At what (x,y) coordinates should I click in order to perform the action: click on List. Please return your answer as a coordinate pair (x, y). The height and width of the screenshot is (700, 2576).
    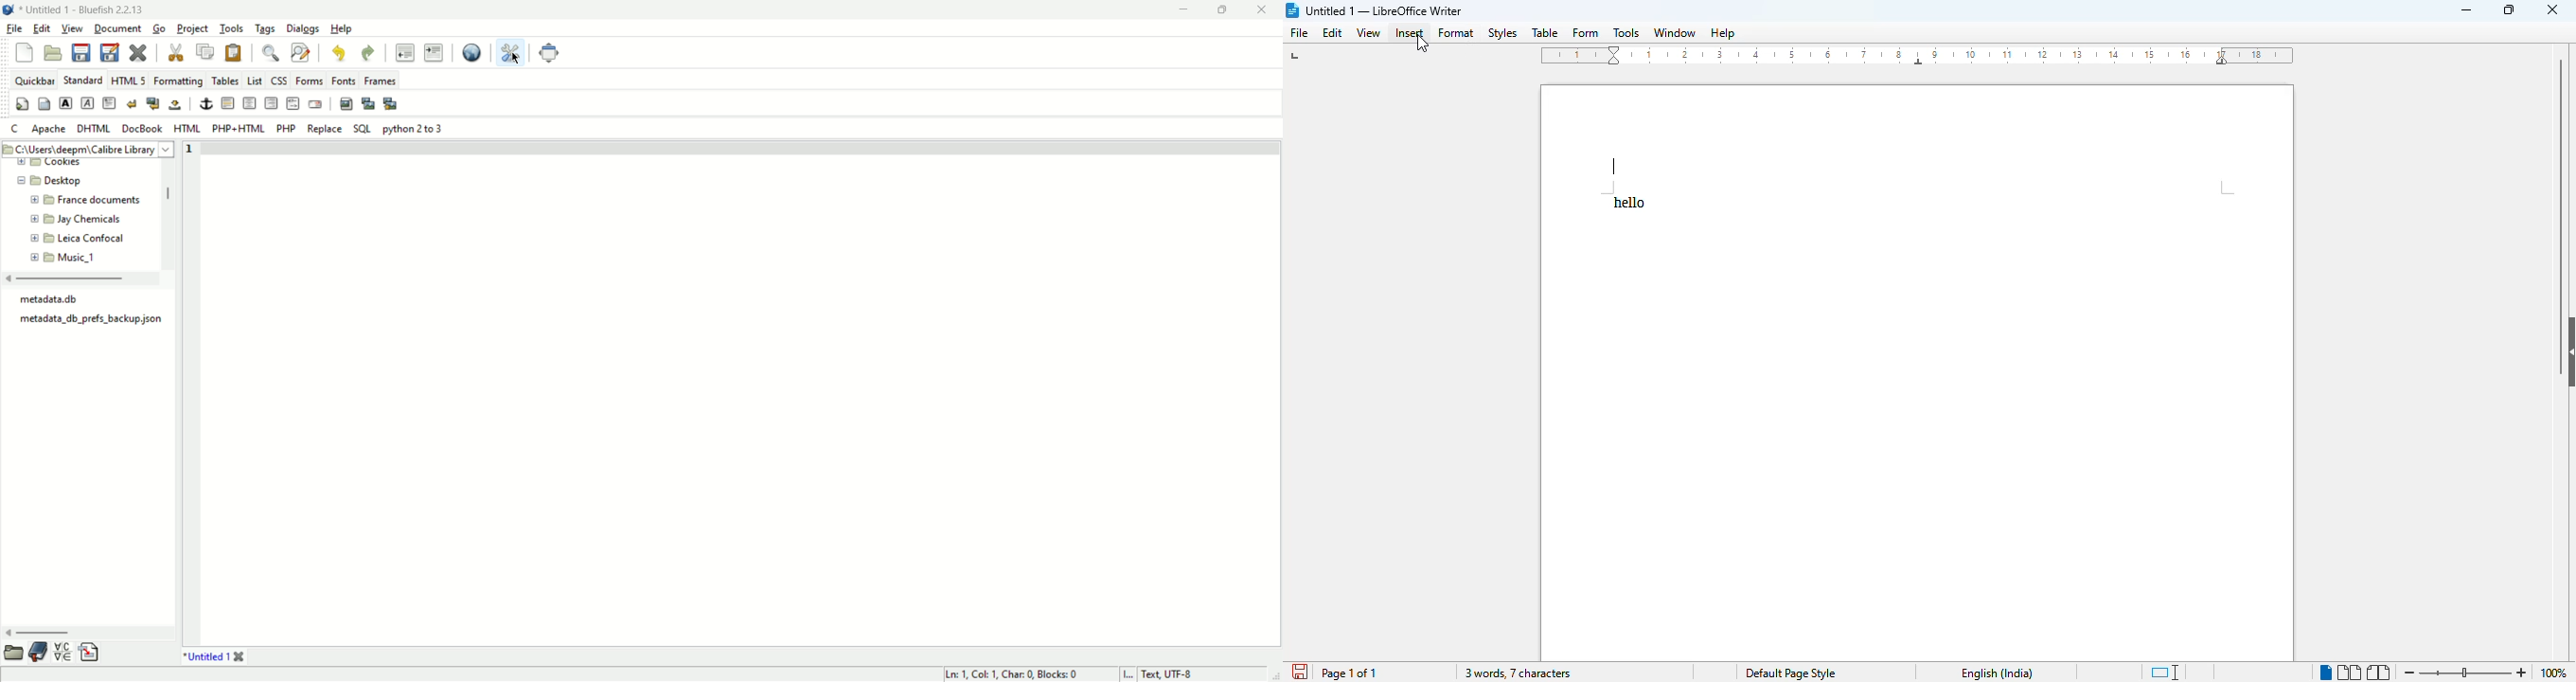
    Looking at the image, I should click on (253, 82).